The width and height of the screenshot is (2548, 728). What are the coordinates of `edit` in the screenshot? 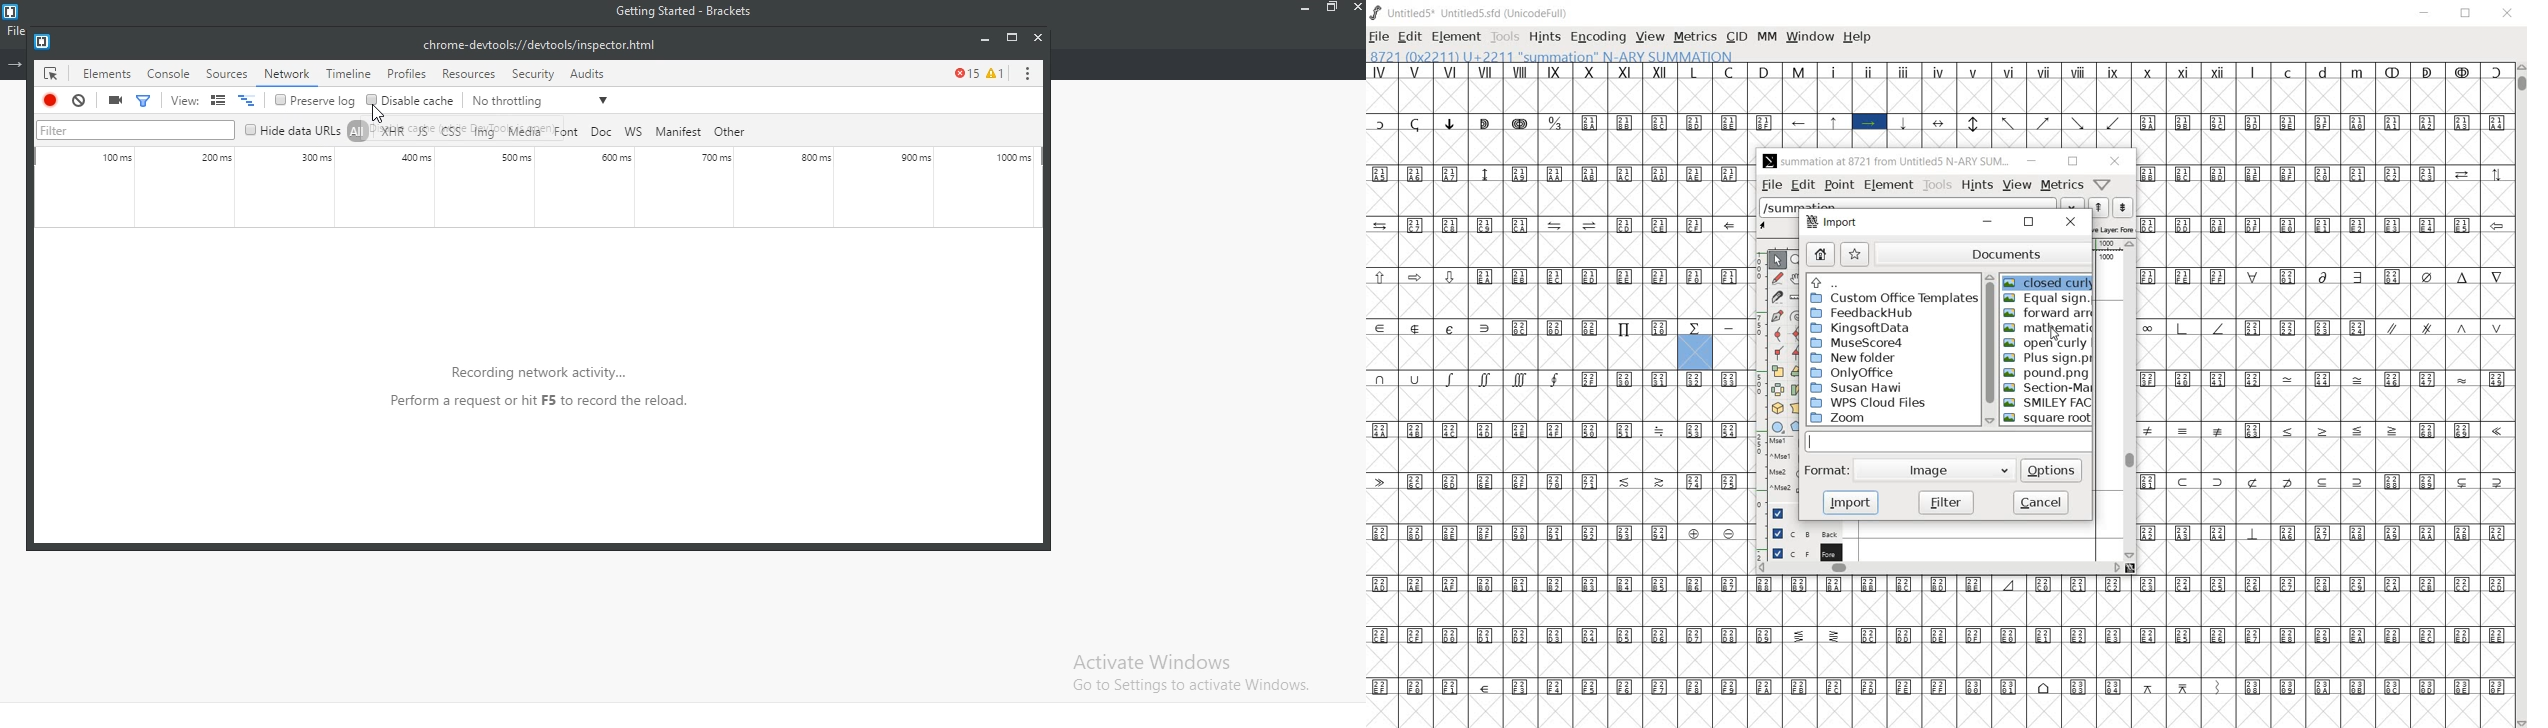 It's located at (1801, 184).